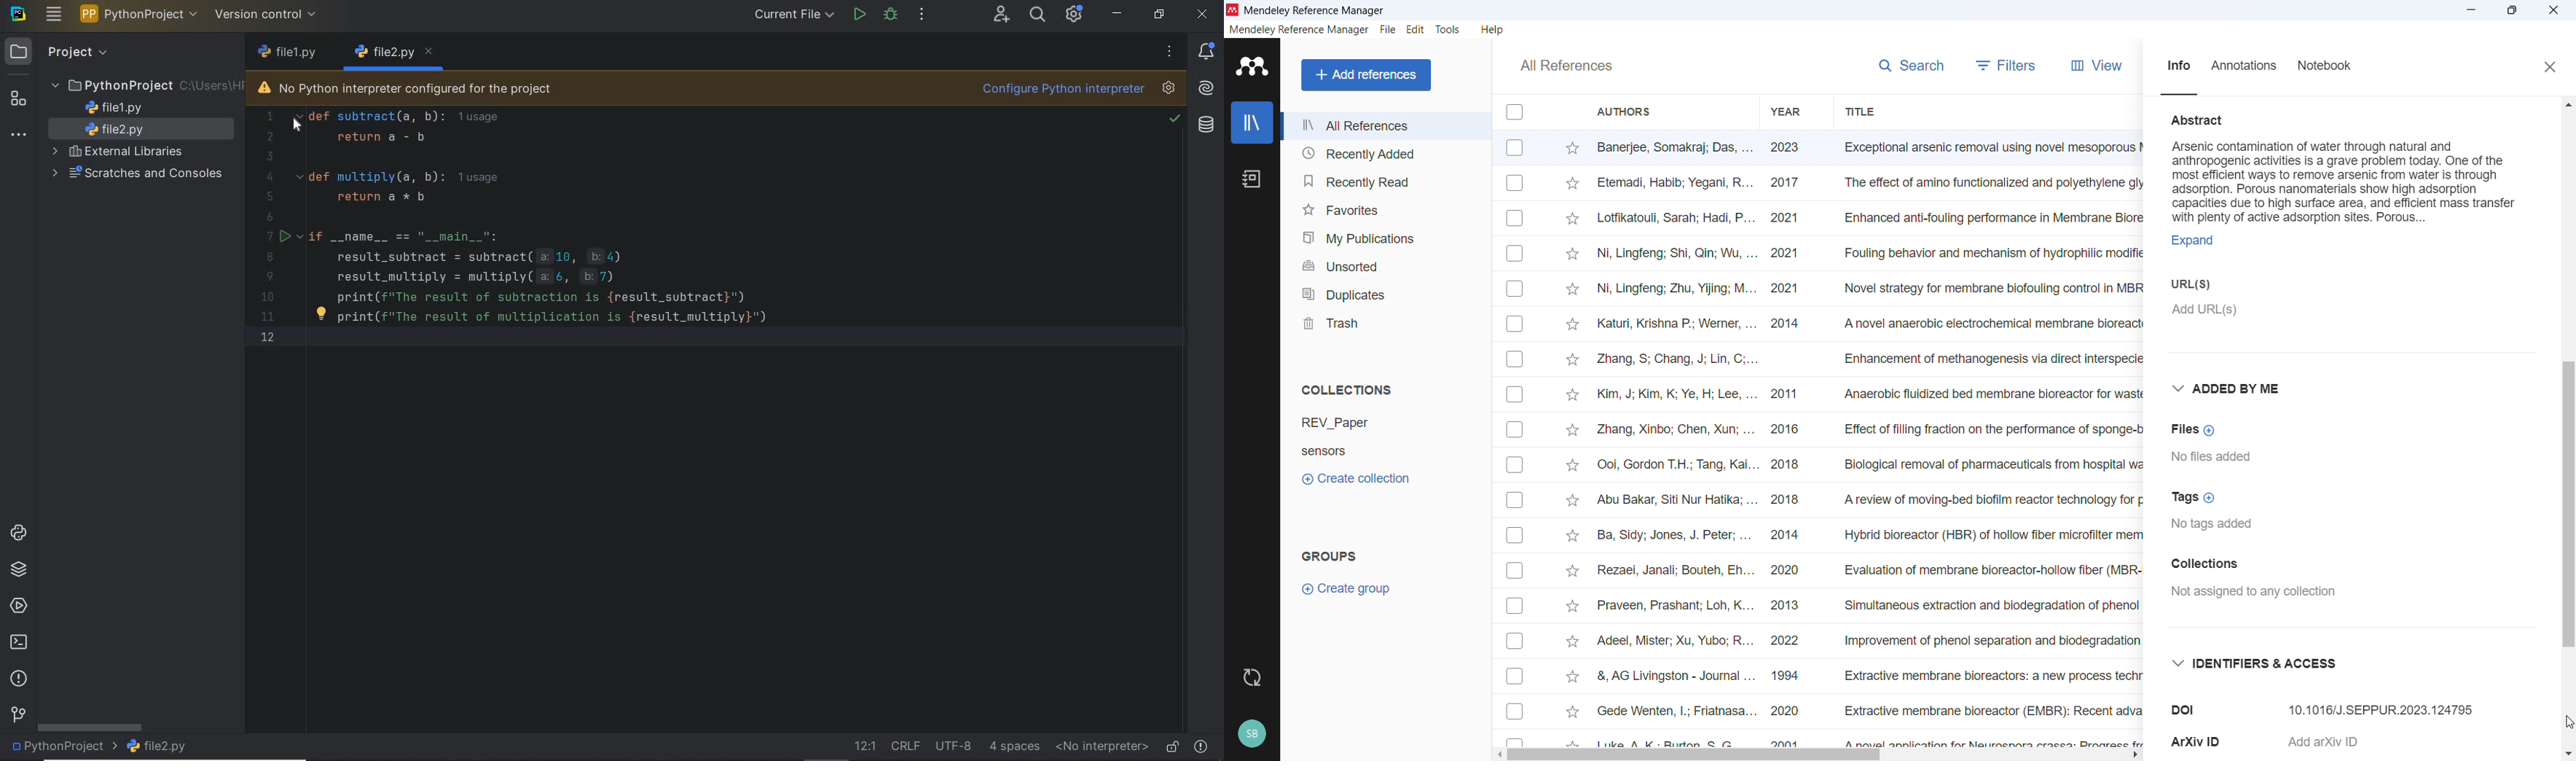 Image resolution: width=2576 pixels, height=784 pixels. What do you see at coordinates (1675, 466) in the screenshot?
I see `ooi,gordon t.h,tang,kai` at bounding box center [1675, 466].